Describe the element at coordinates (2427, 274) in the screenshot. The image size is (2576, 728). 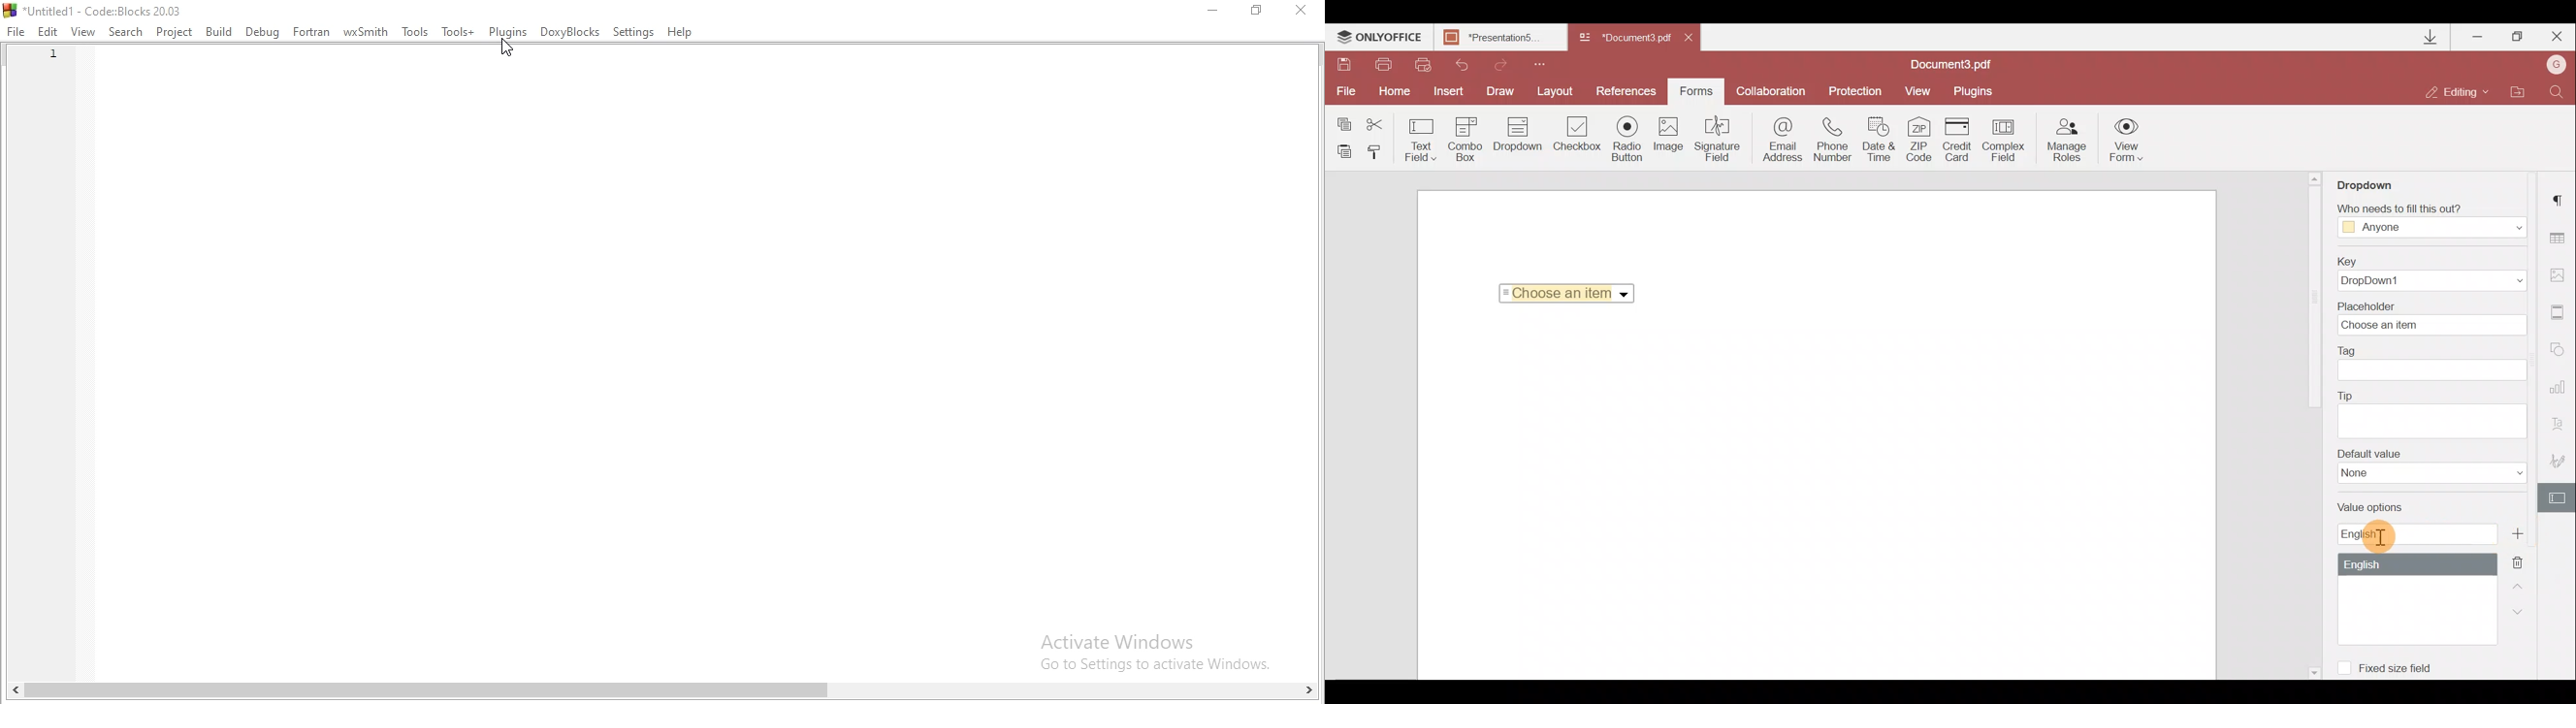
I see `Key` at that location.